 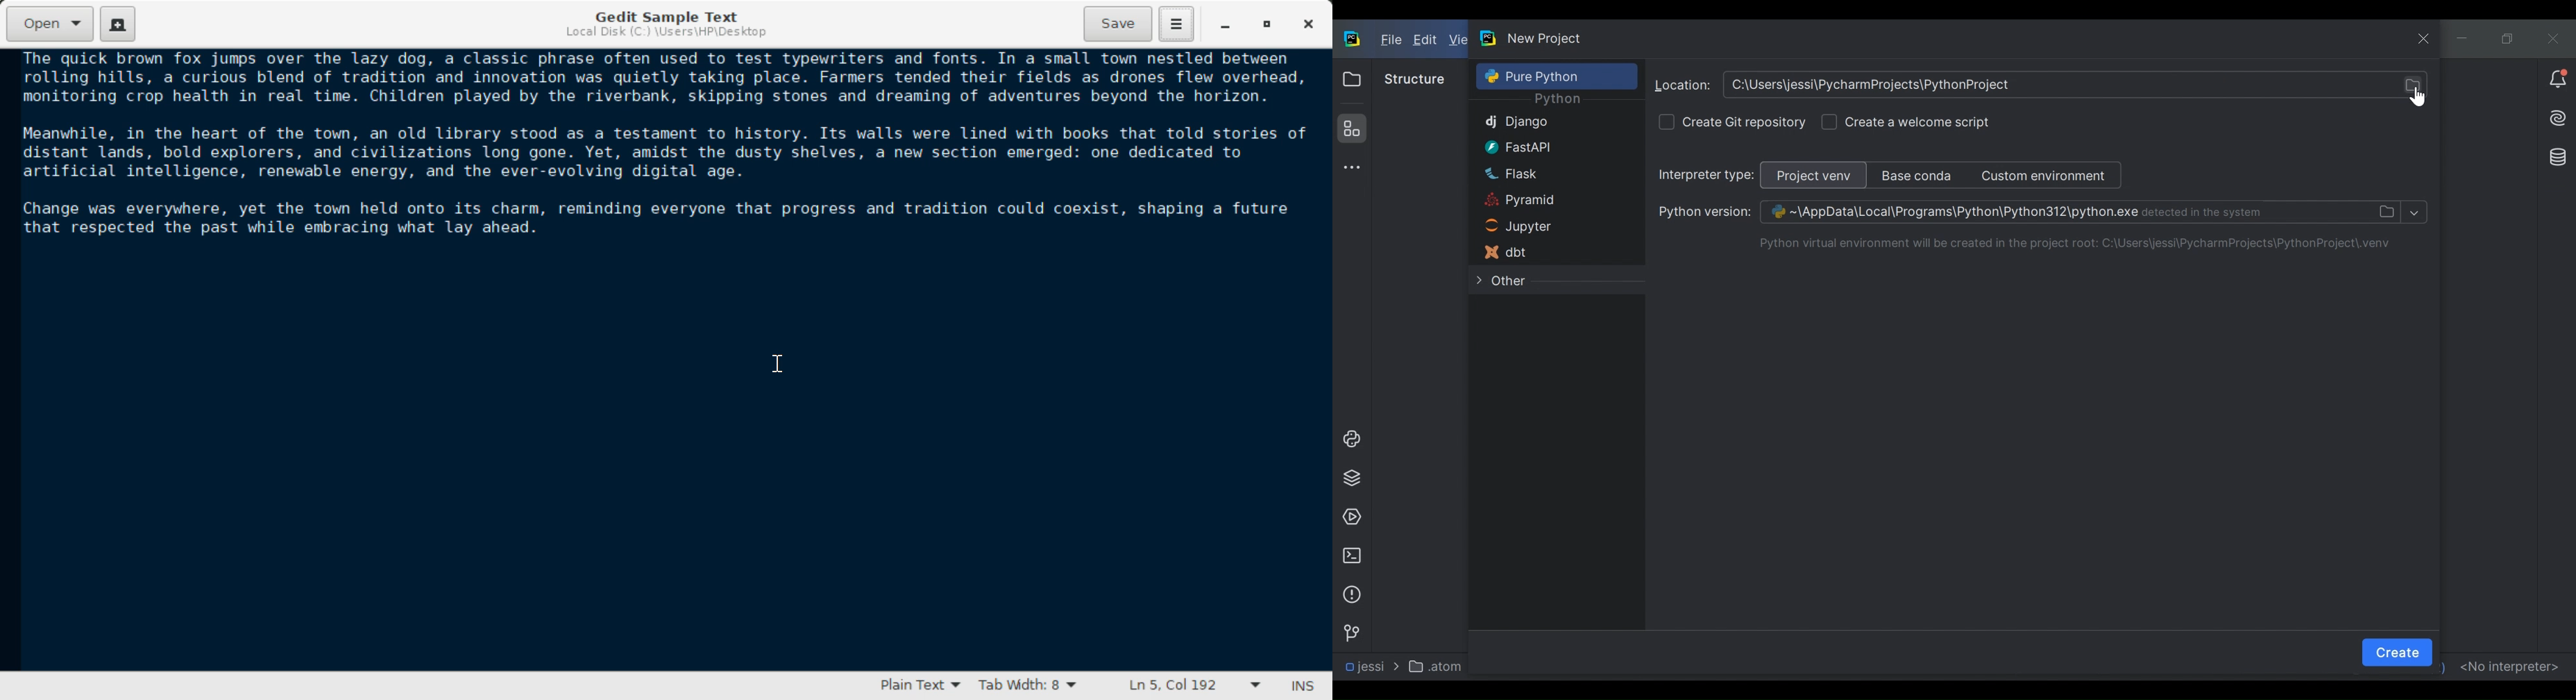 What do you see at coordinates (1439, 666) in the screenshot?
I see `atom` at bounding box center [1439, 666].